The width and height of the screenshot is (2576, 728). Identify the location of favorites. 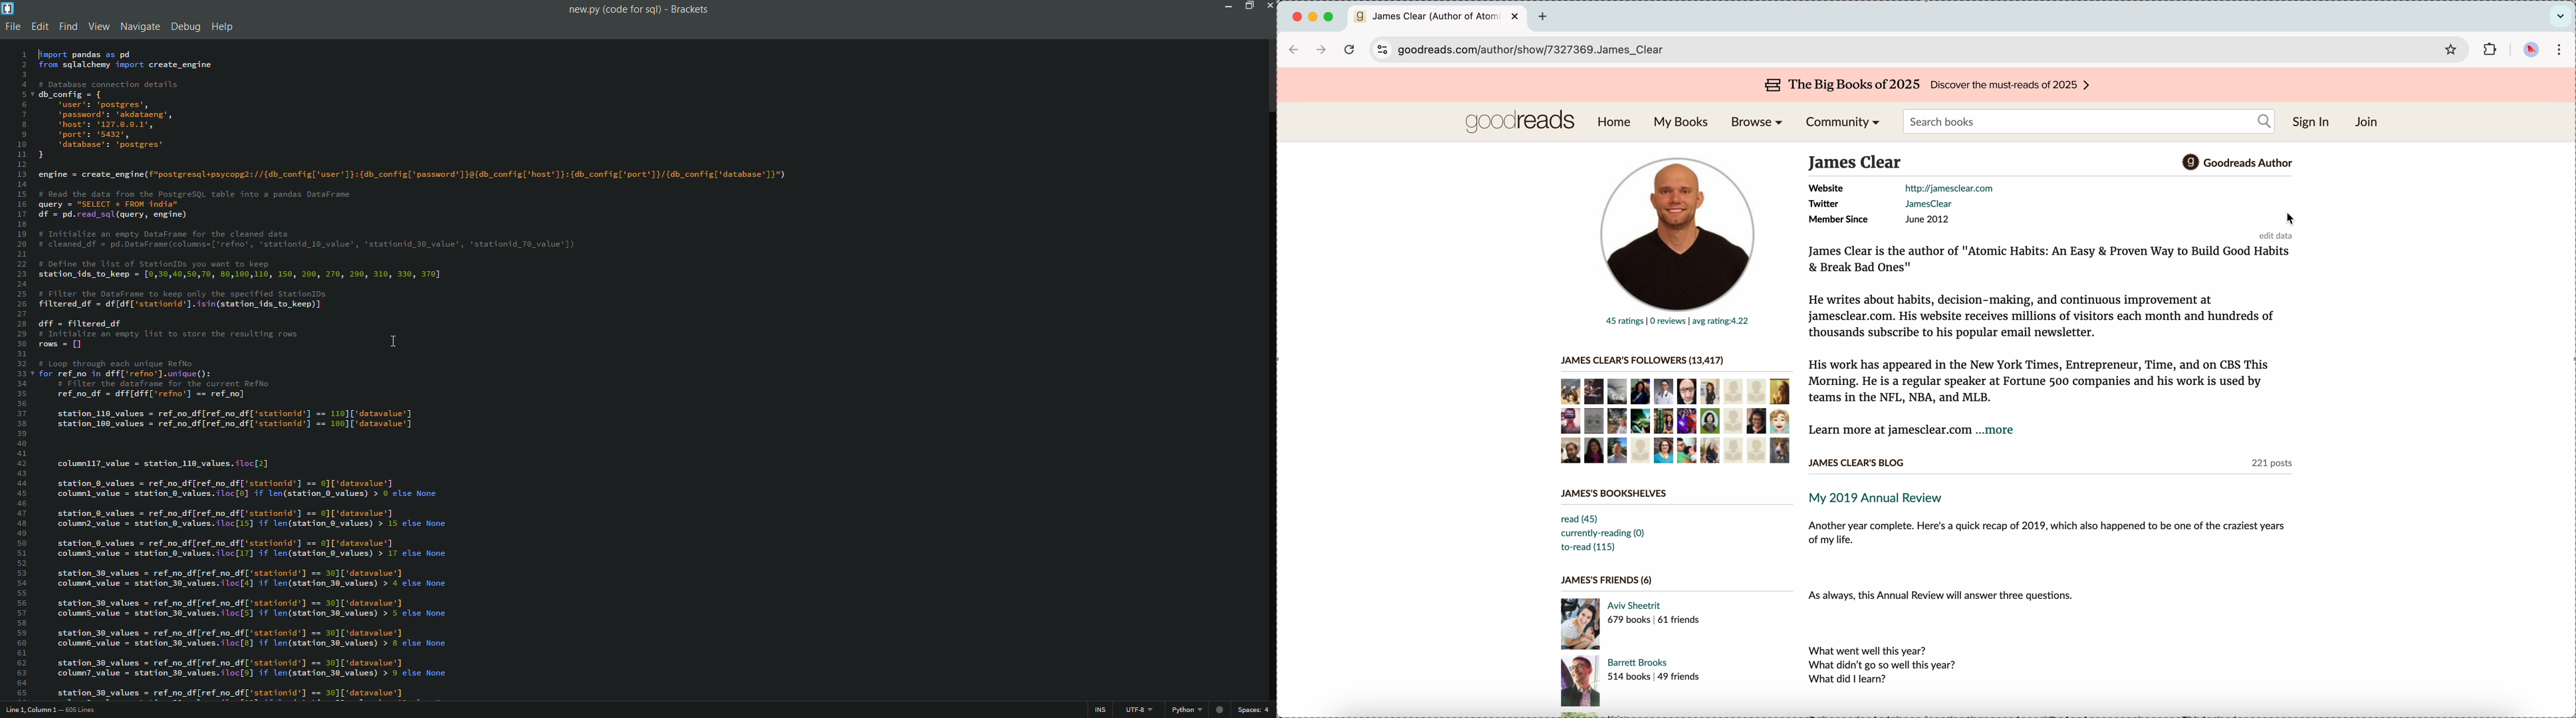
(2451, 48).